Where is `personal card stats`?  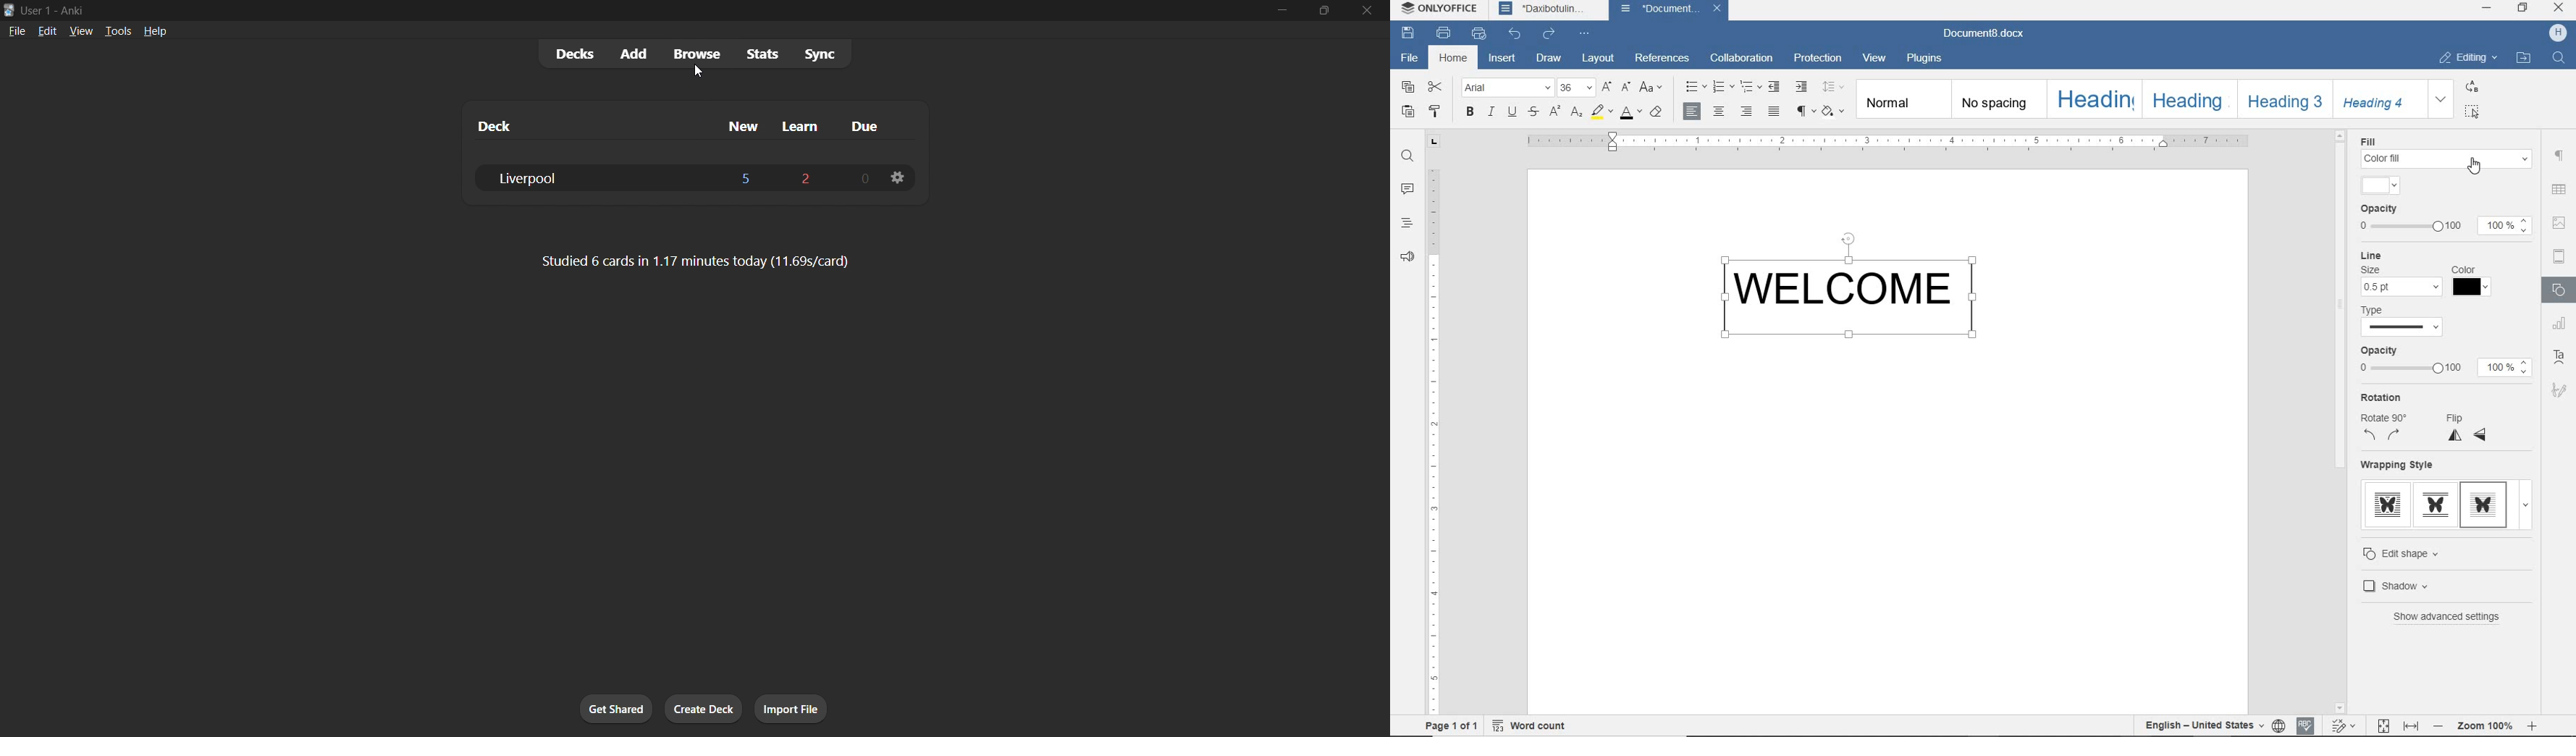
personal card stats is located at coordinates (707, 261).